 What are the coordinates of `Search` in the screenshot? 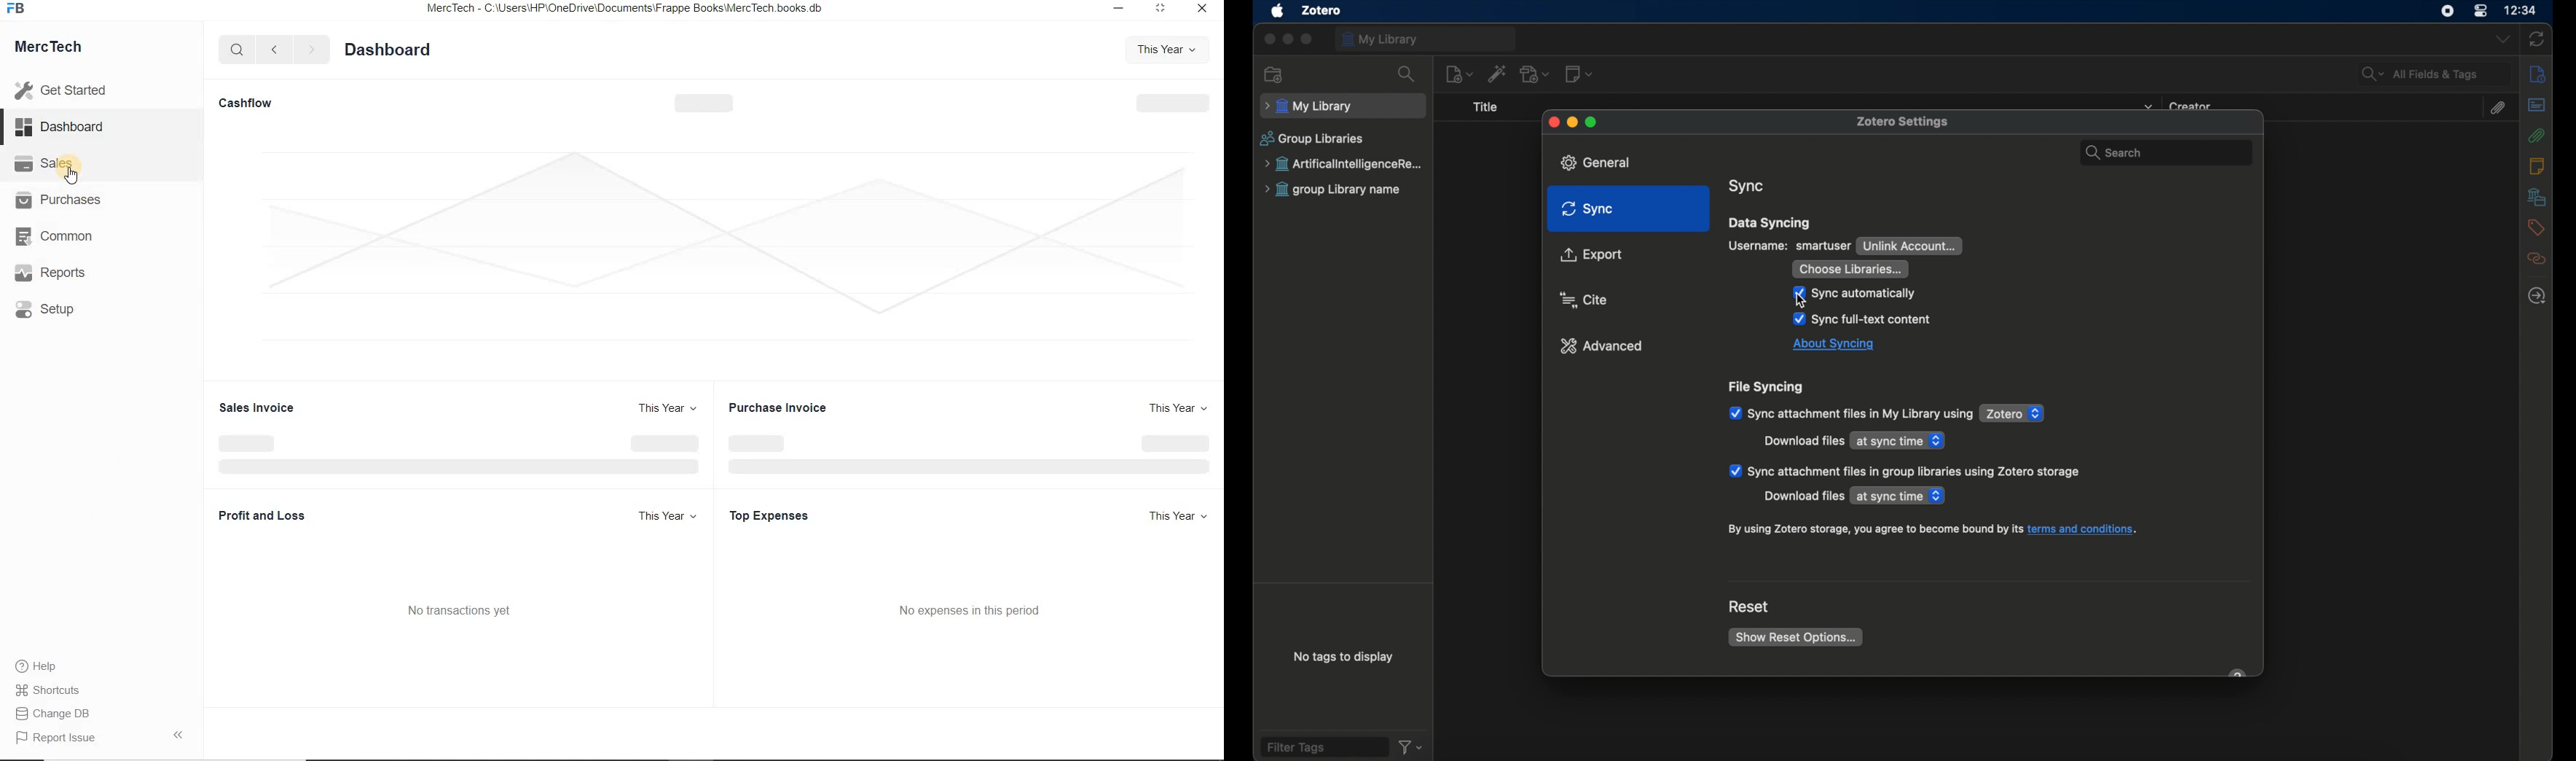 It's located at (238, 50).